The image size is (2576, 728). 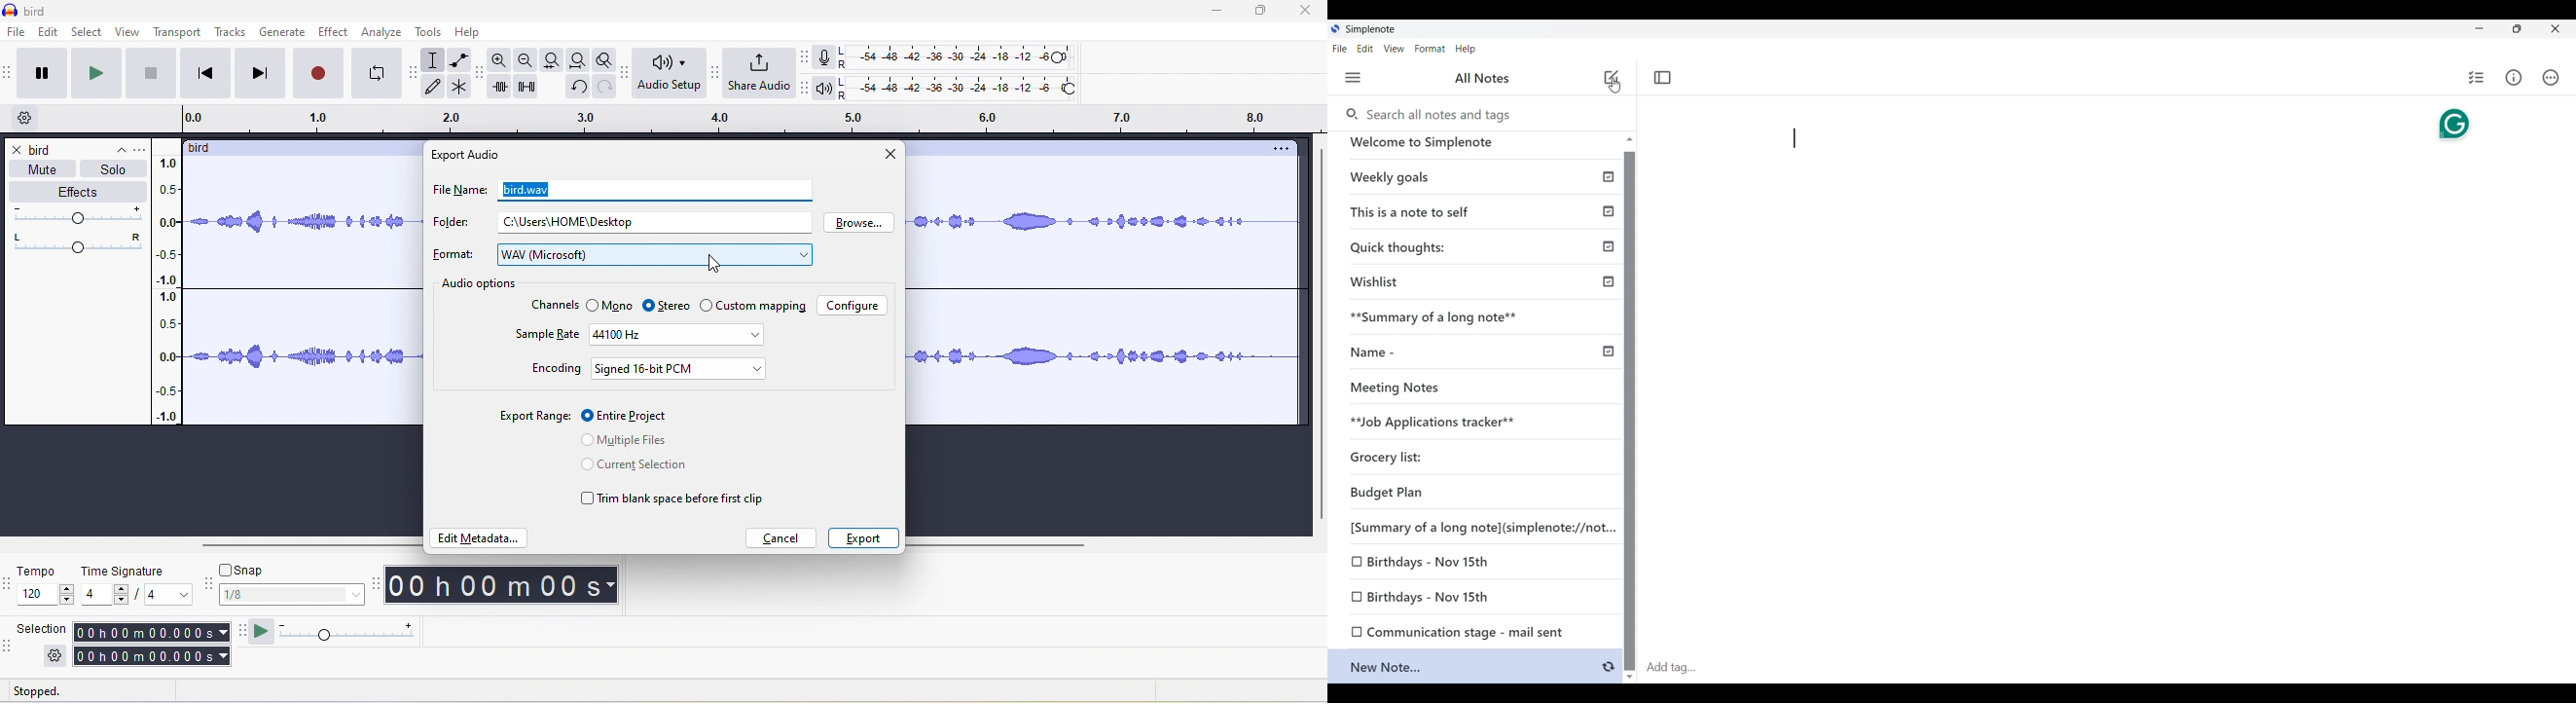 What do you see at coordinates (57, 692) in the screenshot?
I see `stopped` at bounding box center [57, 692].